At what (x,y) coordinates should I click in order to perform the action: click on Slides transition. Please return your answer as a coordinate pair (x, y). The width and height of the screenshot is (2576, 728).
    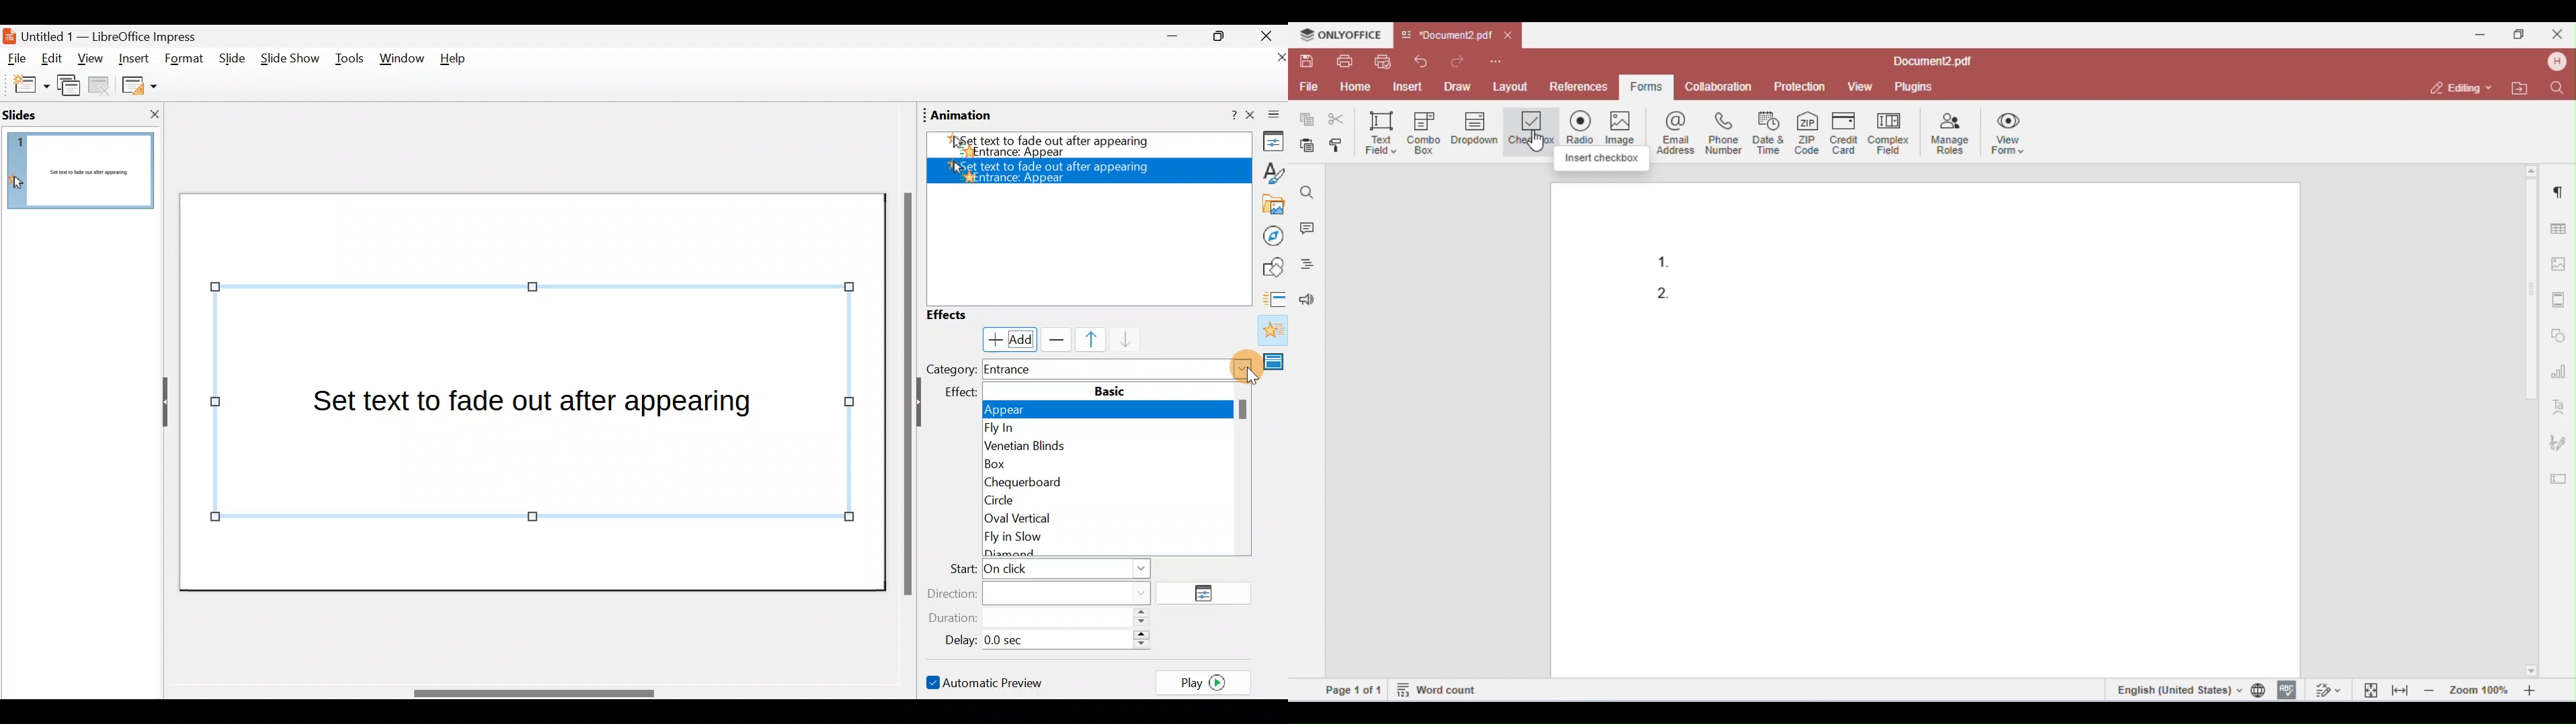
    Looking at the image, I should click on (1275, 298).